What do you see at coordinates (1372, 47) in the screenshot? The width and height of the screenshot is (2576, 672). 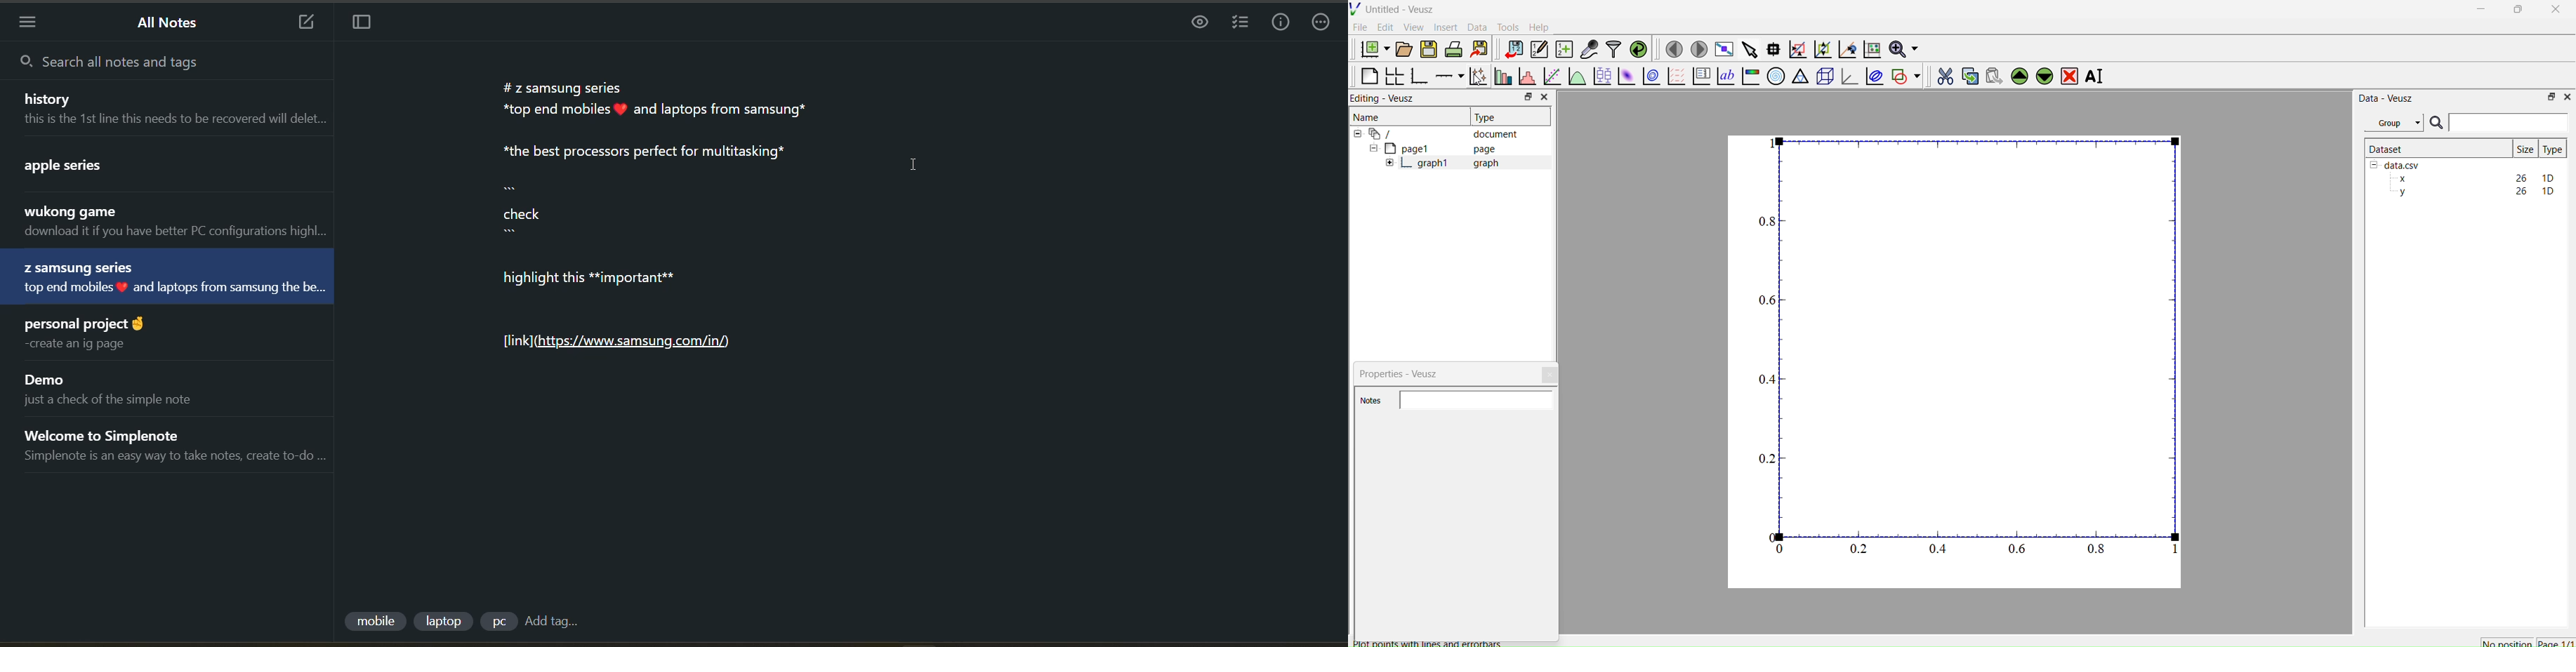 I see `New Document` at bounding box center [1372, 47].